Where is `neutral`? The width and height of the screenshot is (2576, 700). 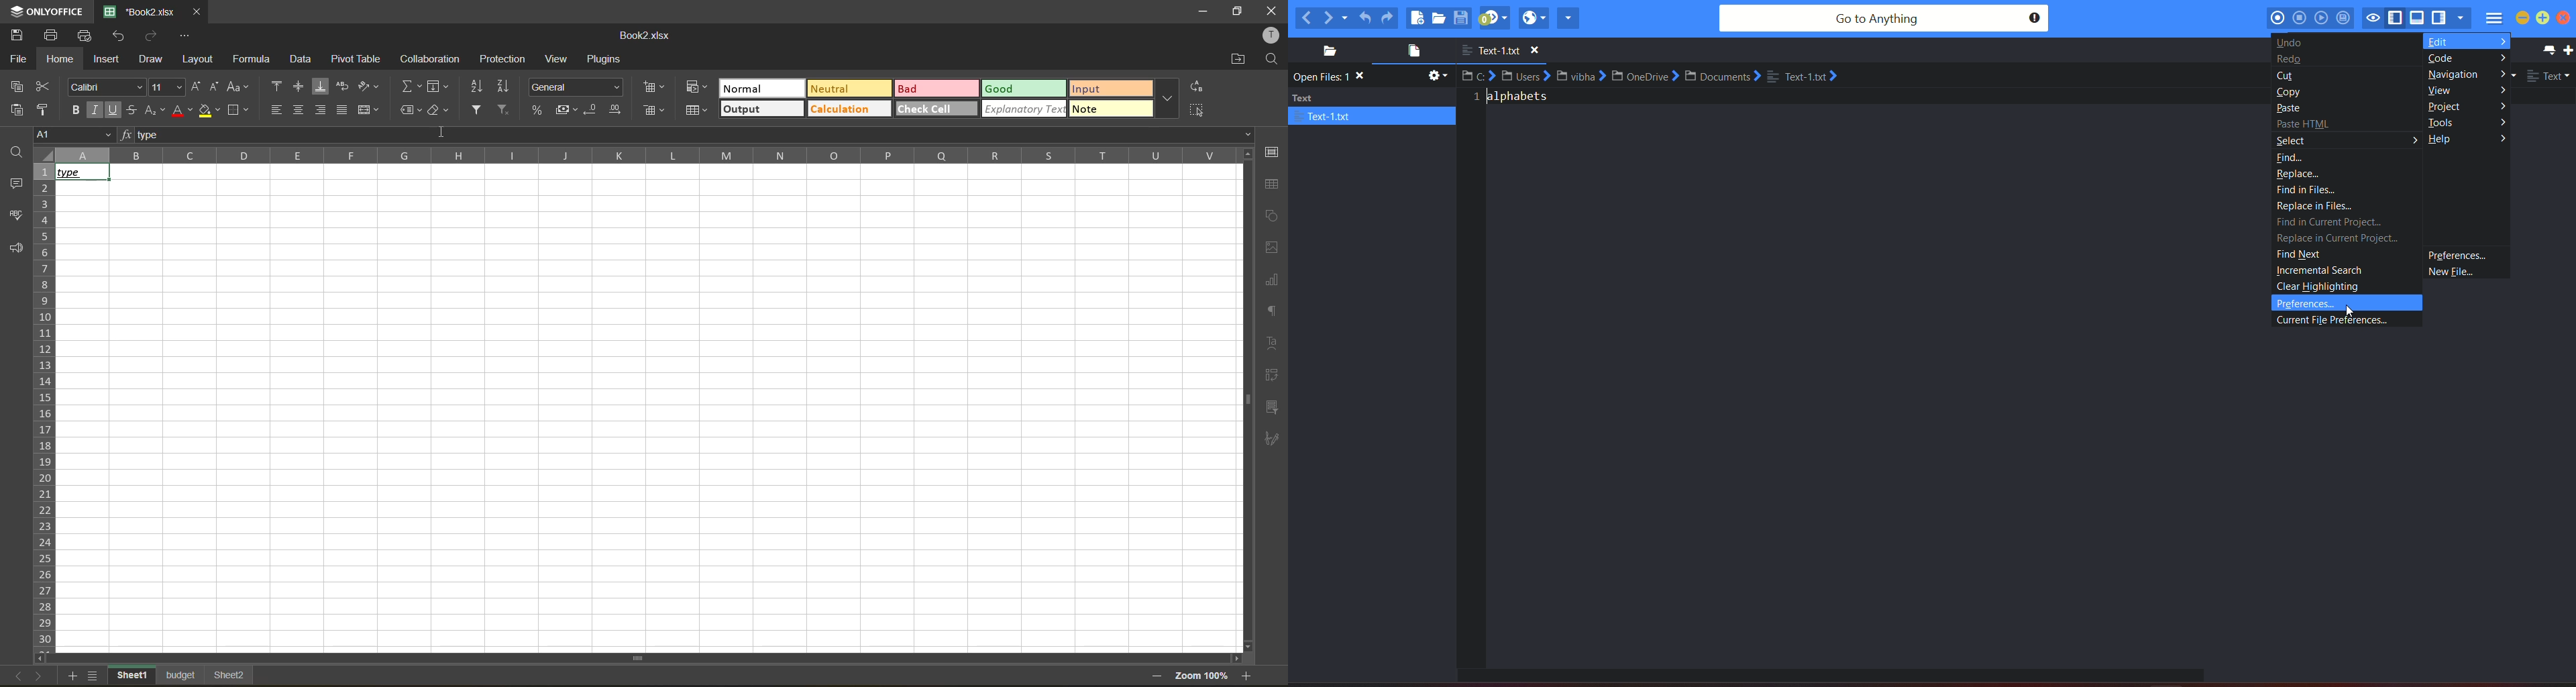
neutral is located at coordinates (849, 87).